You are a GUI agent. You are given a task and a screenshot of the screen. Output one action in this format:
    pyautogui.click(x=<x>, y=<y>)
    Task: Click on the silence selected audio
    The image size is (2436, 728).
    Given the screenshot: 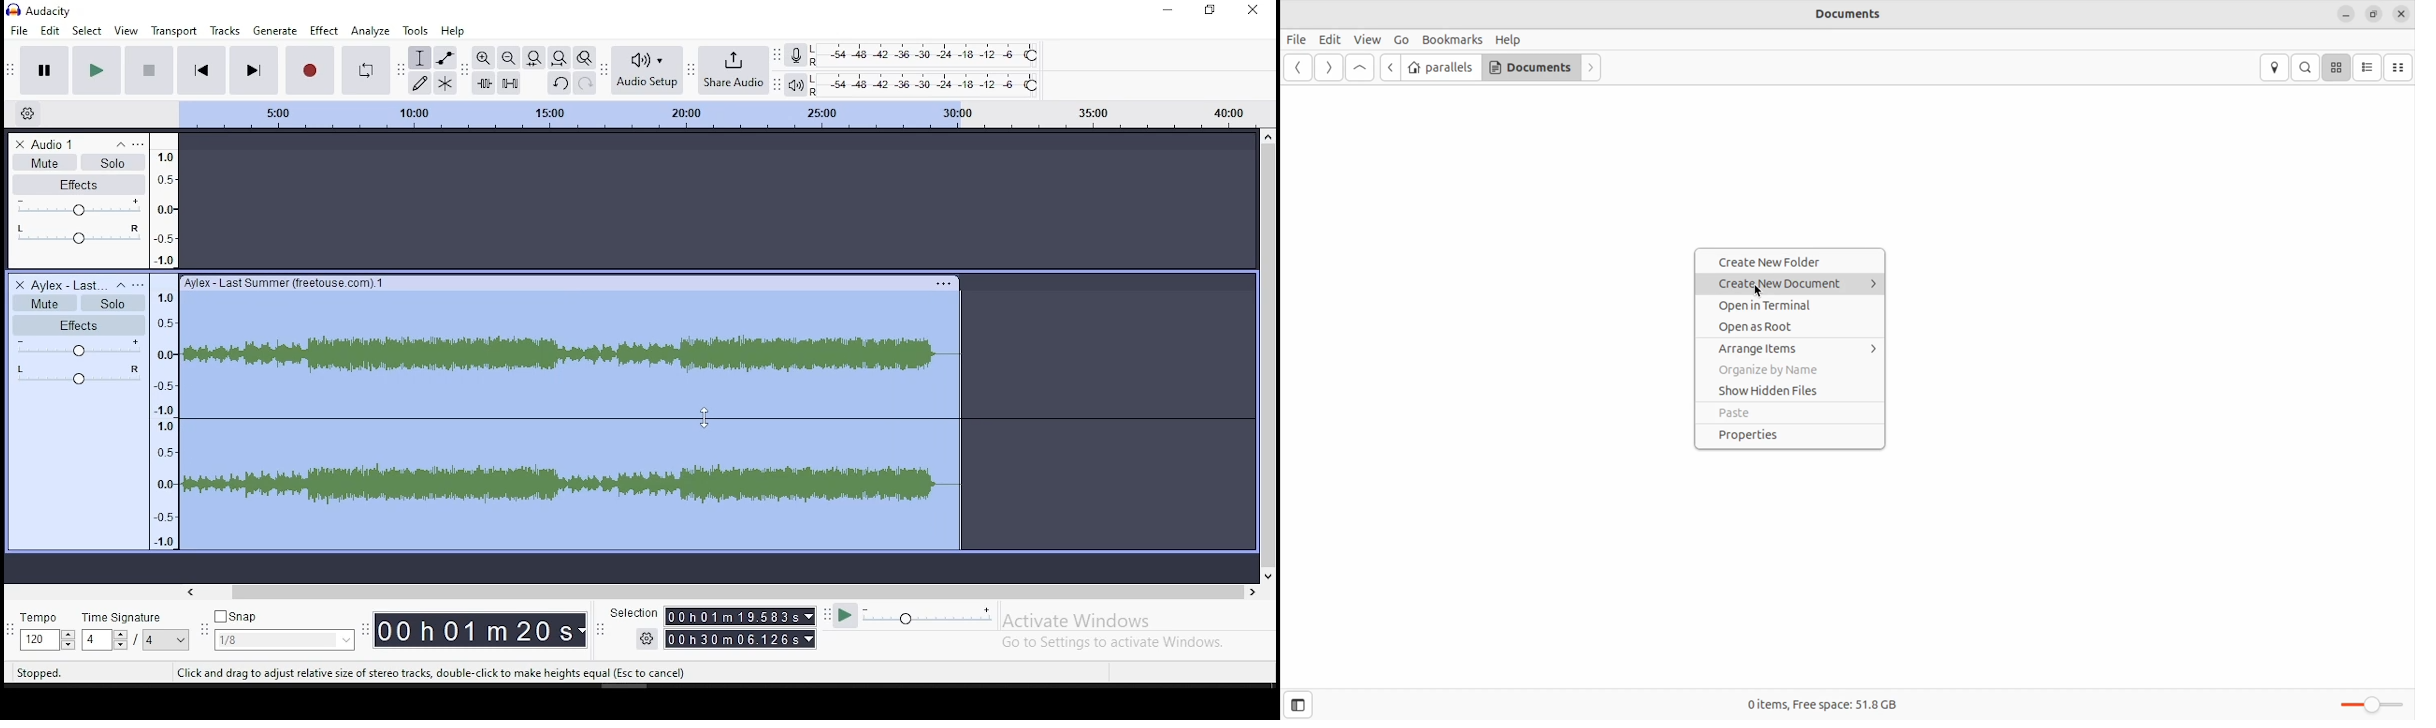 What is the action you would take?
    pyautogui.click(x=510, y=83)
    